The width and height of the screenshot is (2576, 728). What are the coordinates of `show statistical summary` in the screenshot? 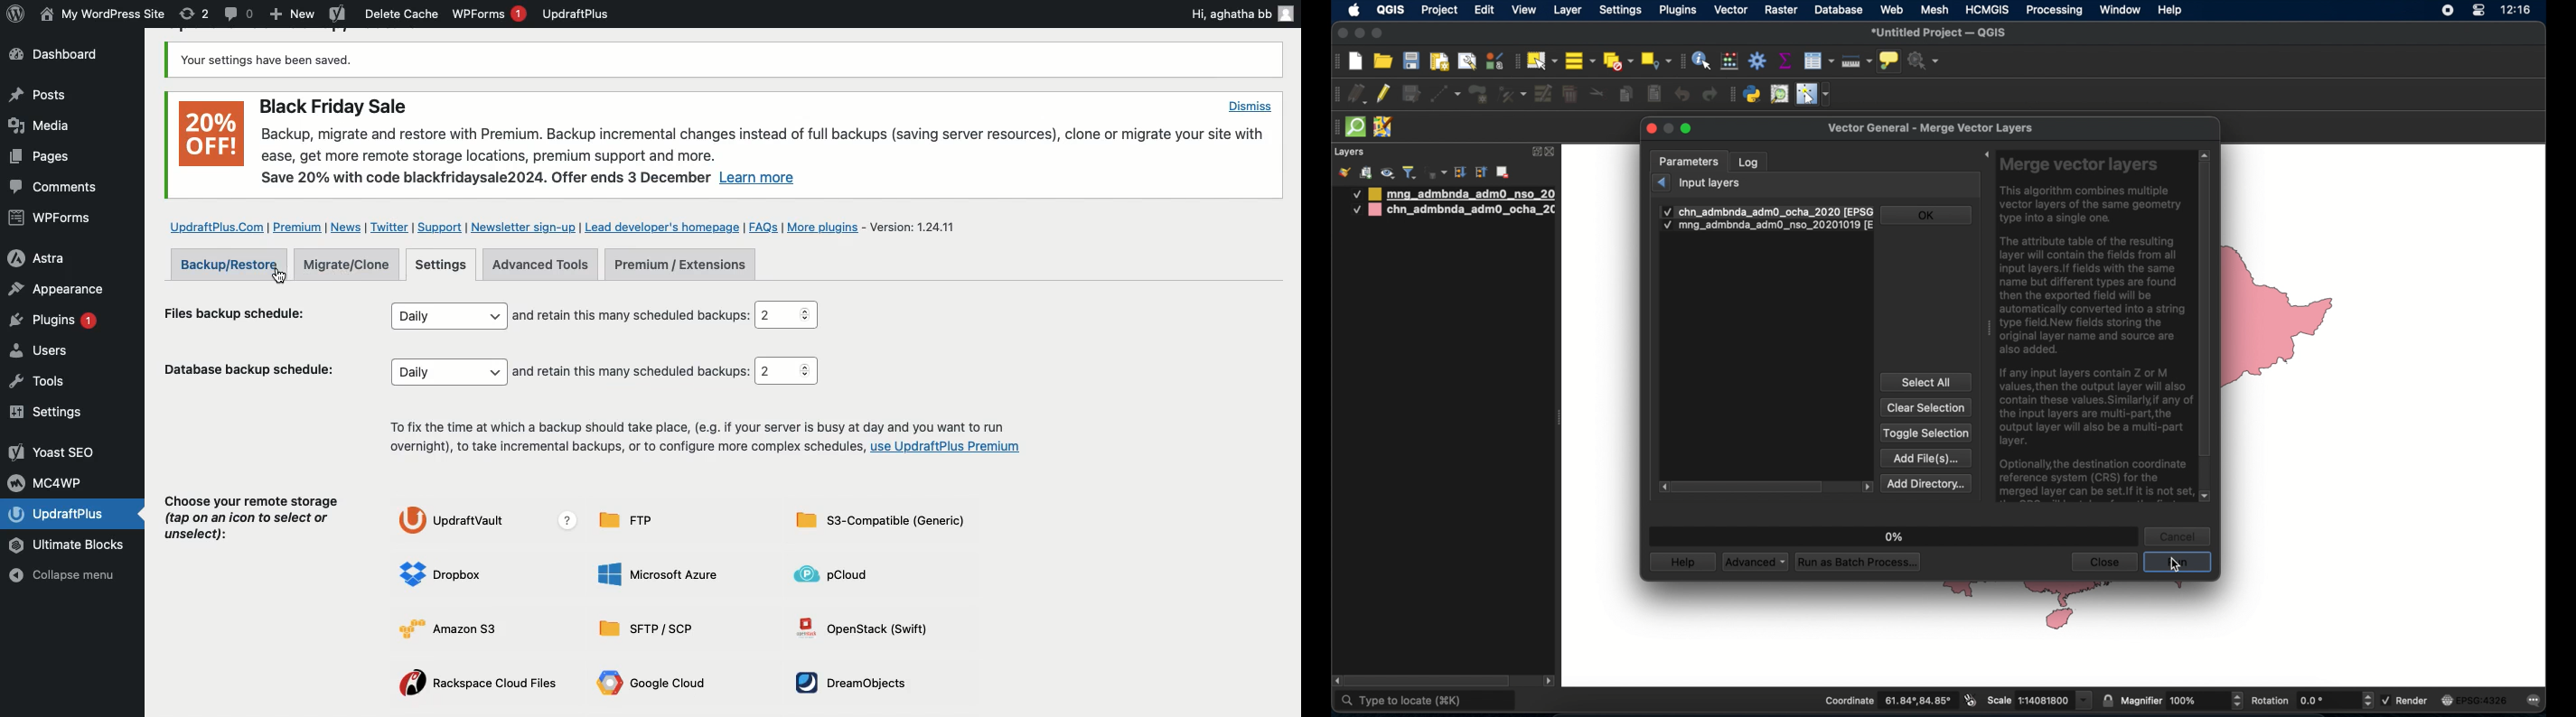 It's located at (1784, 60).